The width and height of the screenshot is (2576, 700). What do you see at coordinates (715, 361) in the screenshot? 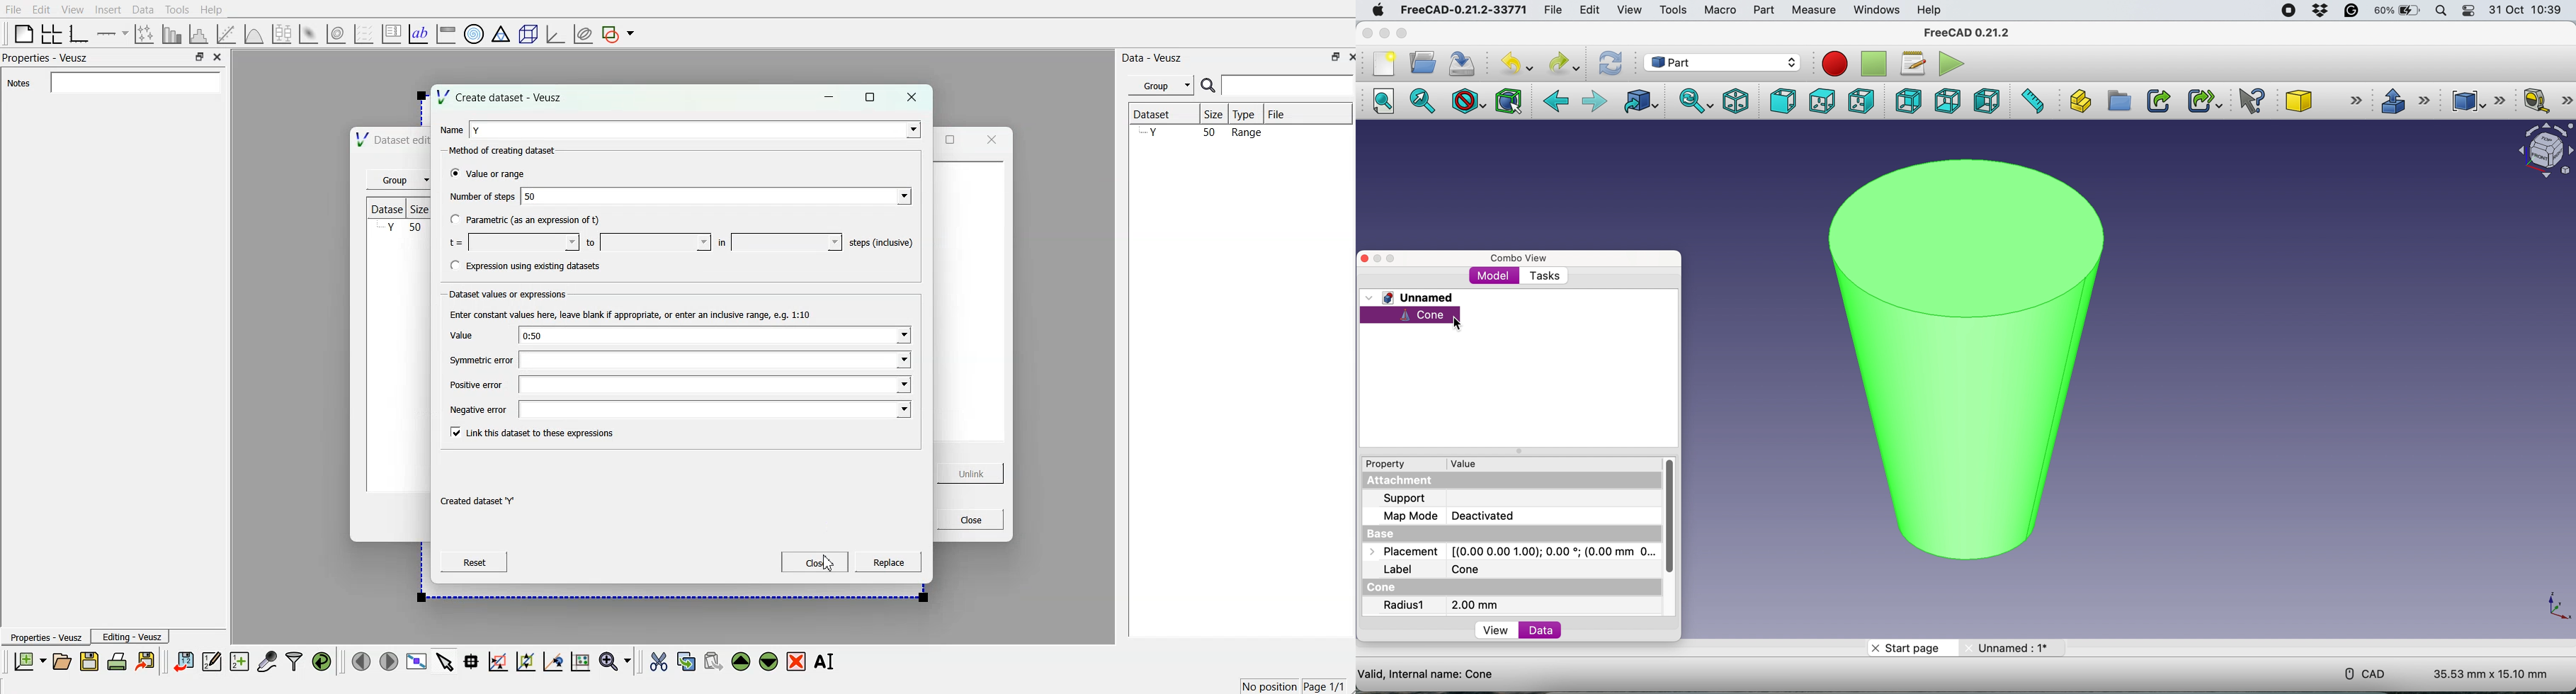
I see `symmetric error value field` at bounding box center [715, 361].